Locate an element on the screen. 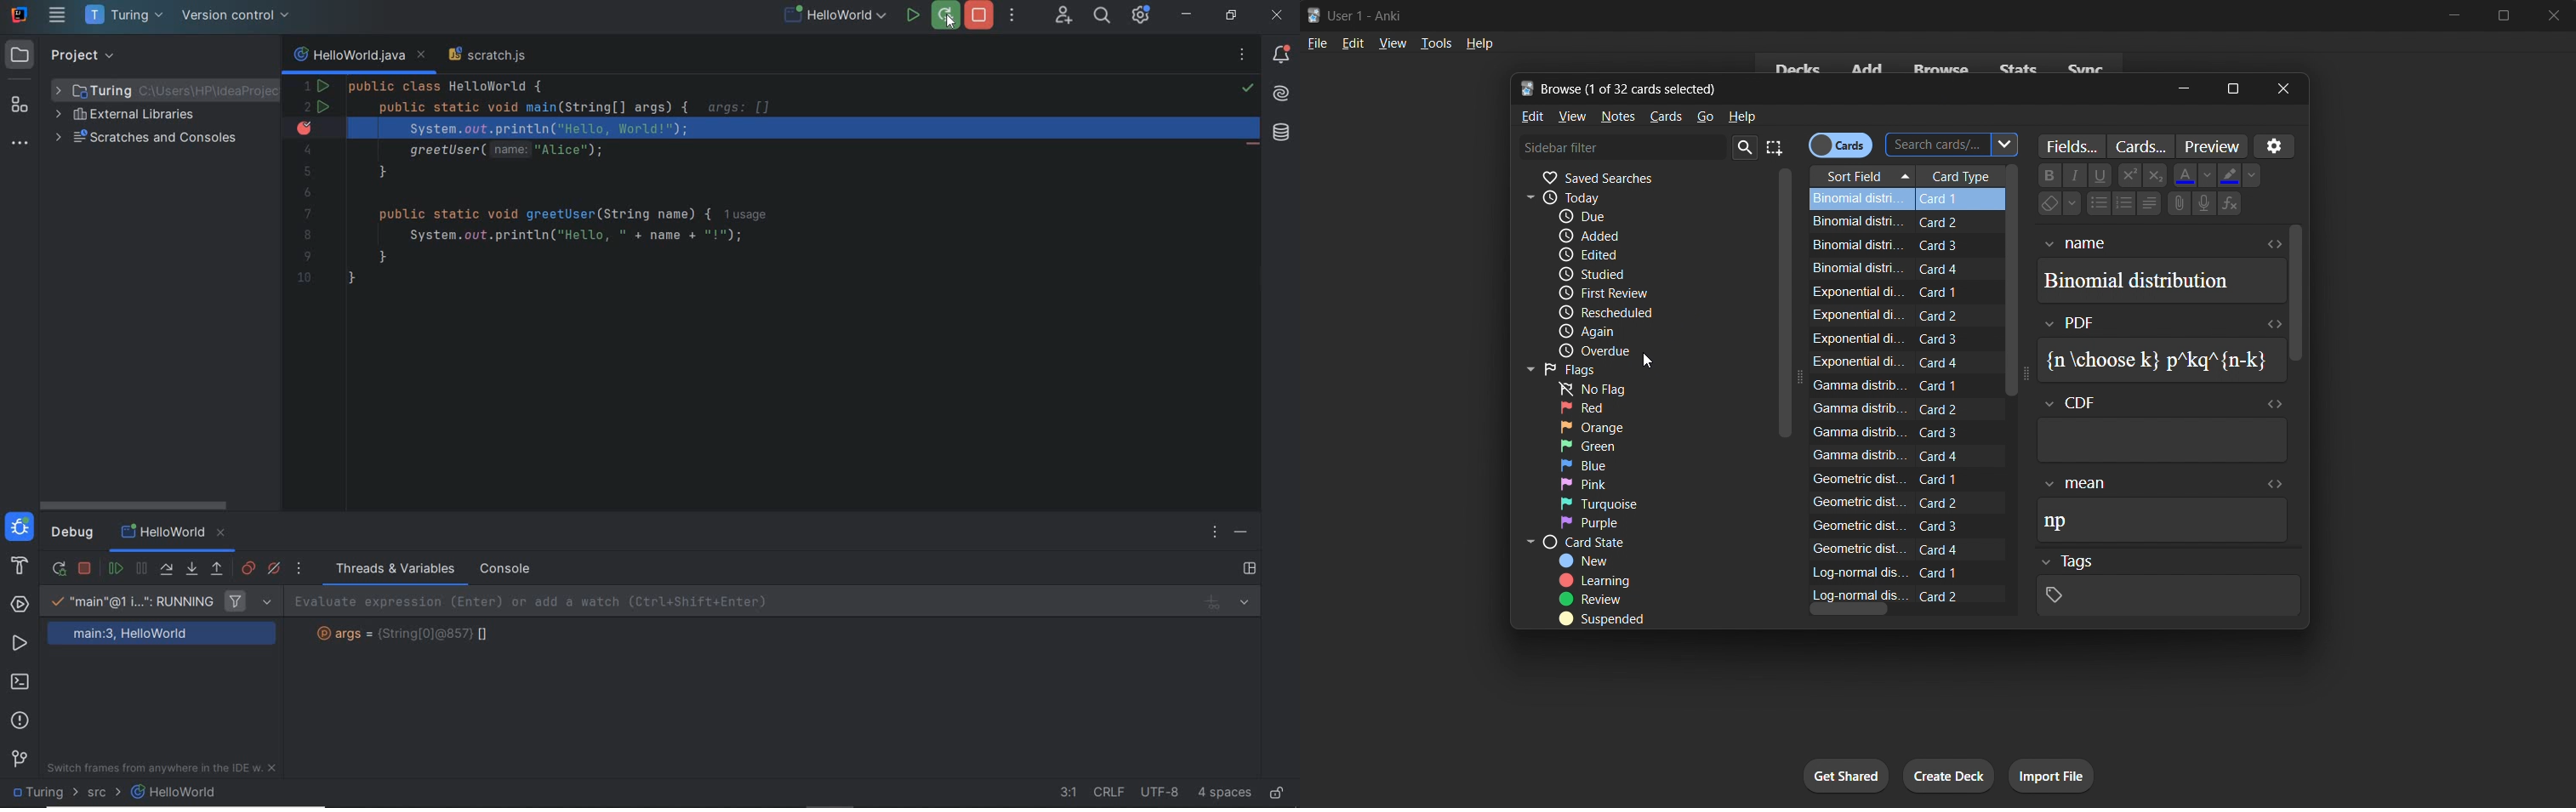 This screenshot has height=812, width=2576. sync is located at coordinates (2086, 65).